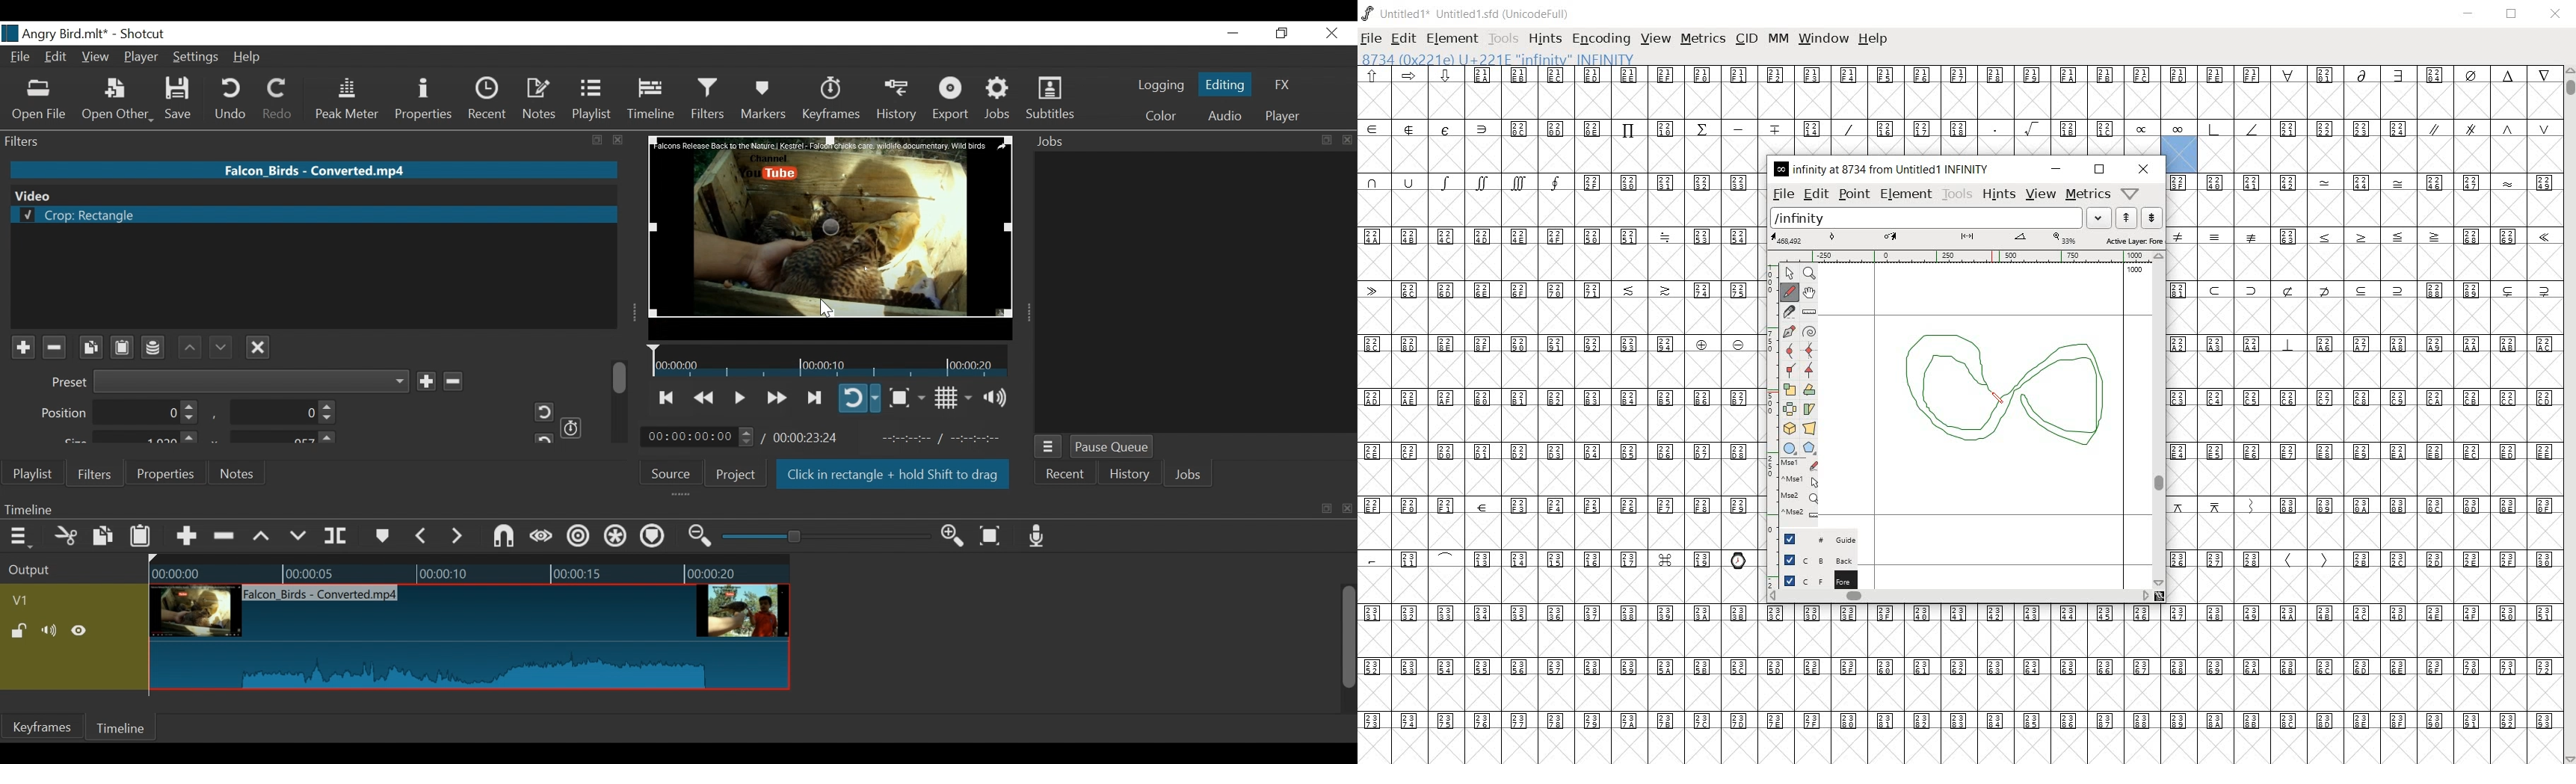 This screenshot has width=2576, height=784. Describe the element at coordinates (999, 99) in the screenshot. I see `Jobs` at that location.